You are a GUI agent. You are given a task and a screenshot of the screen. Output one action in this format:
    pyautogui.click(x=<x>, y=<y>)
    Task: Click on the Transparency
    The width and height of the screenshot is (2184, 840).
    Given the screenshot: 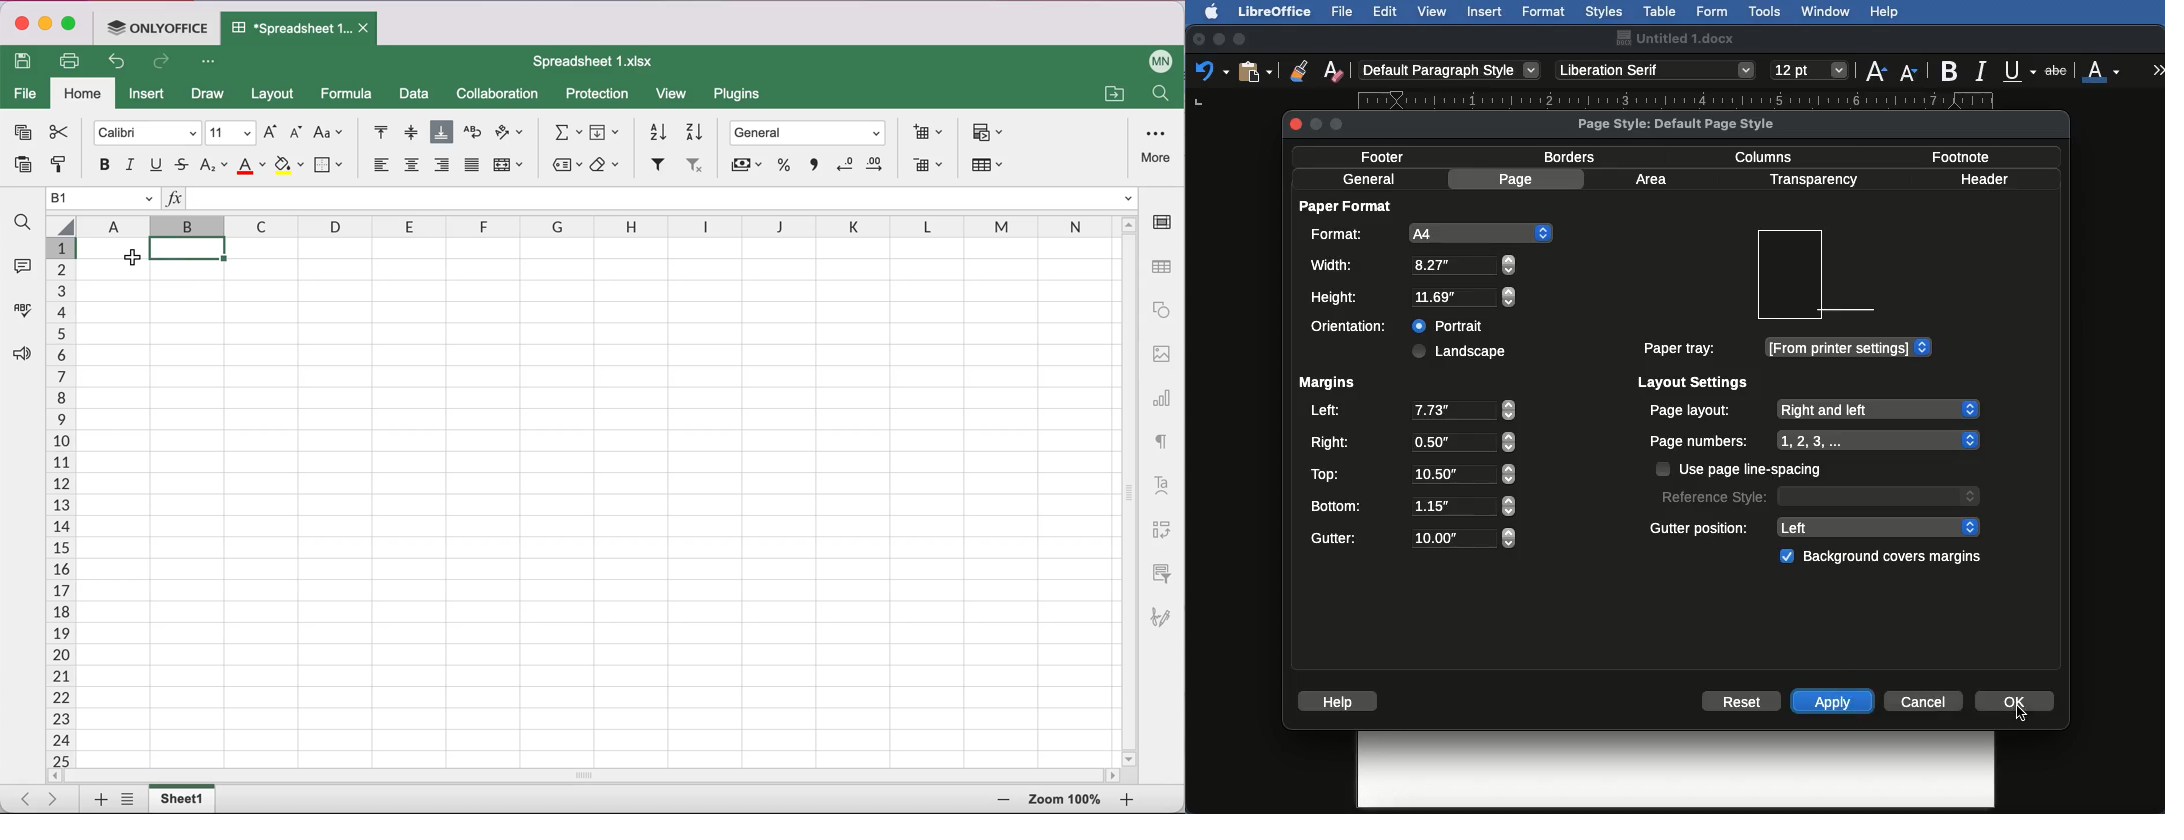 What is the action you would take?
    pyautogui.click(x=1812, y=180)
    